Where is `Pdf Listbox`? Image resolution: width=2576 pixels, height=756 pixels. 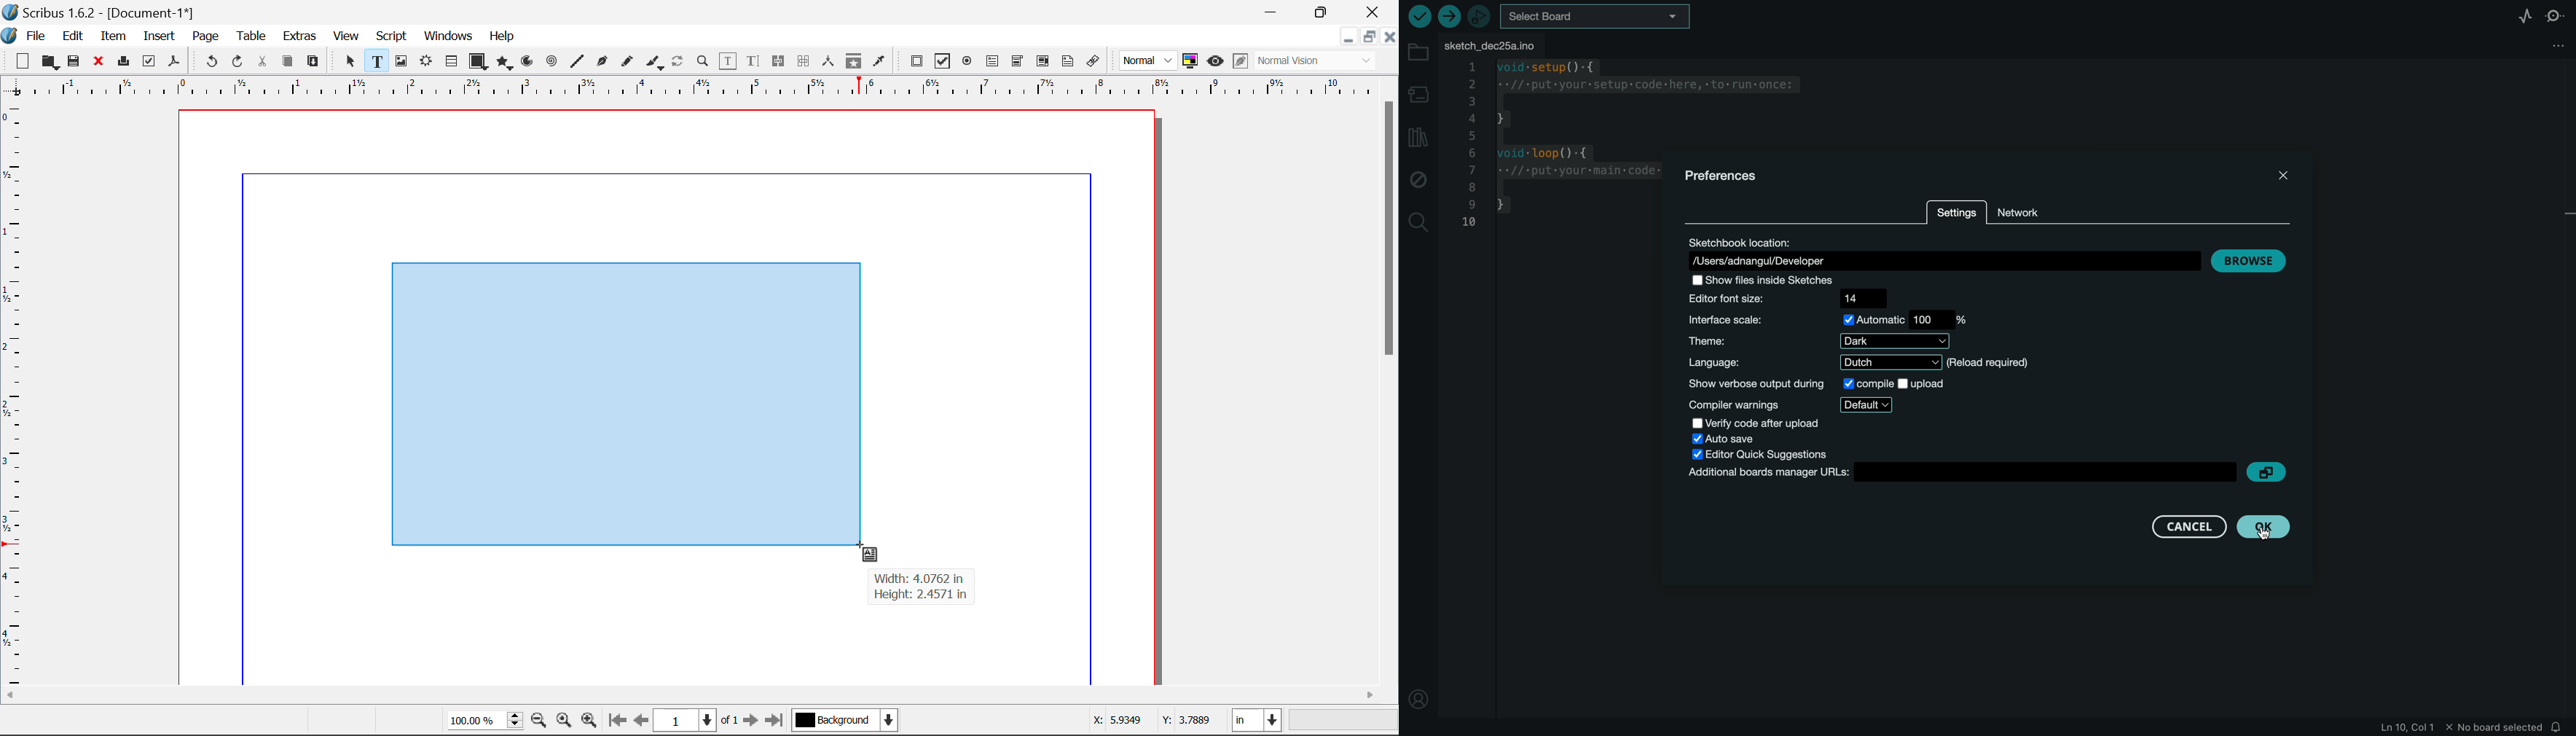 Pdf Listbox is located at coordinates (1041, 61).